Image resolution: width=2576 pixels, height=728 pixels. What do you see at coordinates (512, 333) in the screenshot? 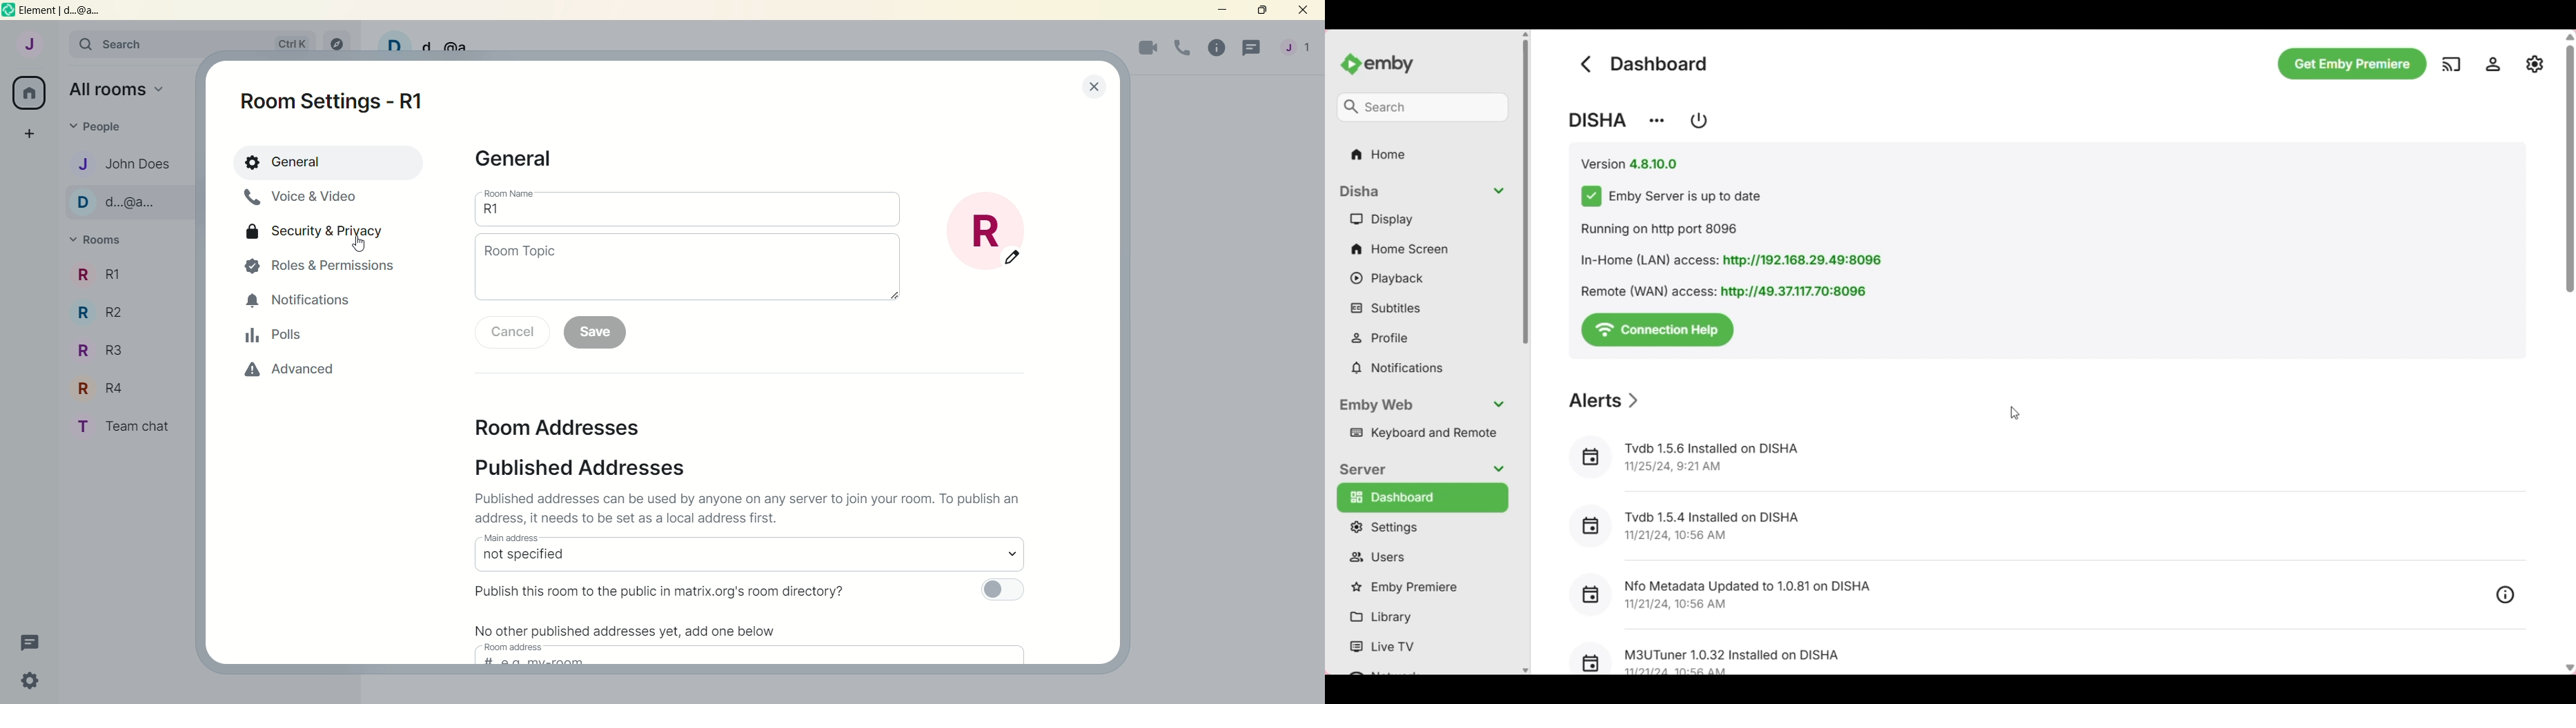
I see `cancel` at bounding box center [512, 333].